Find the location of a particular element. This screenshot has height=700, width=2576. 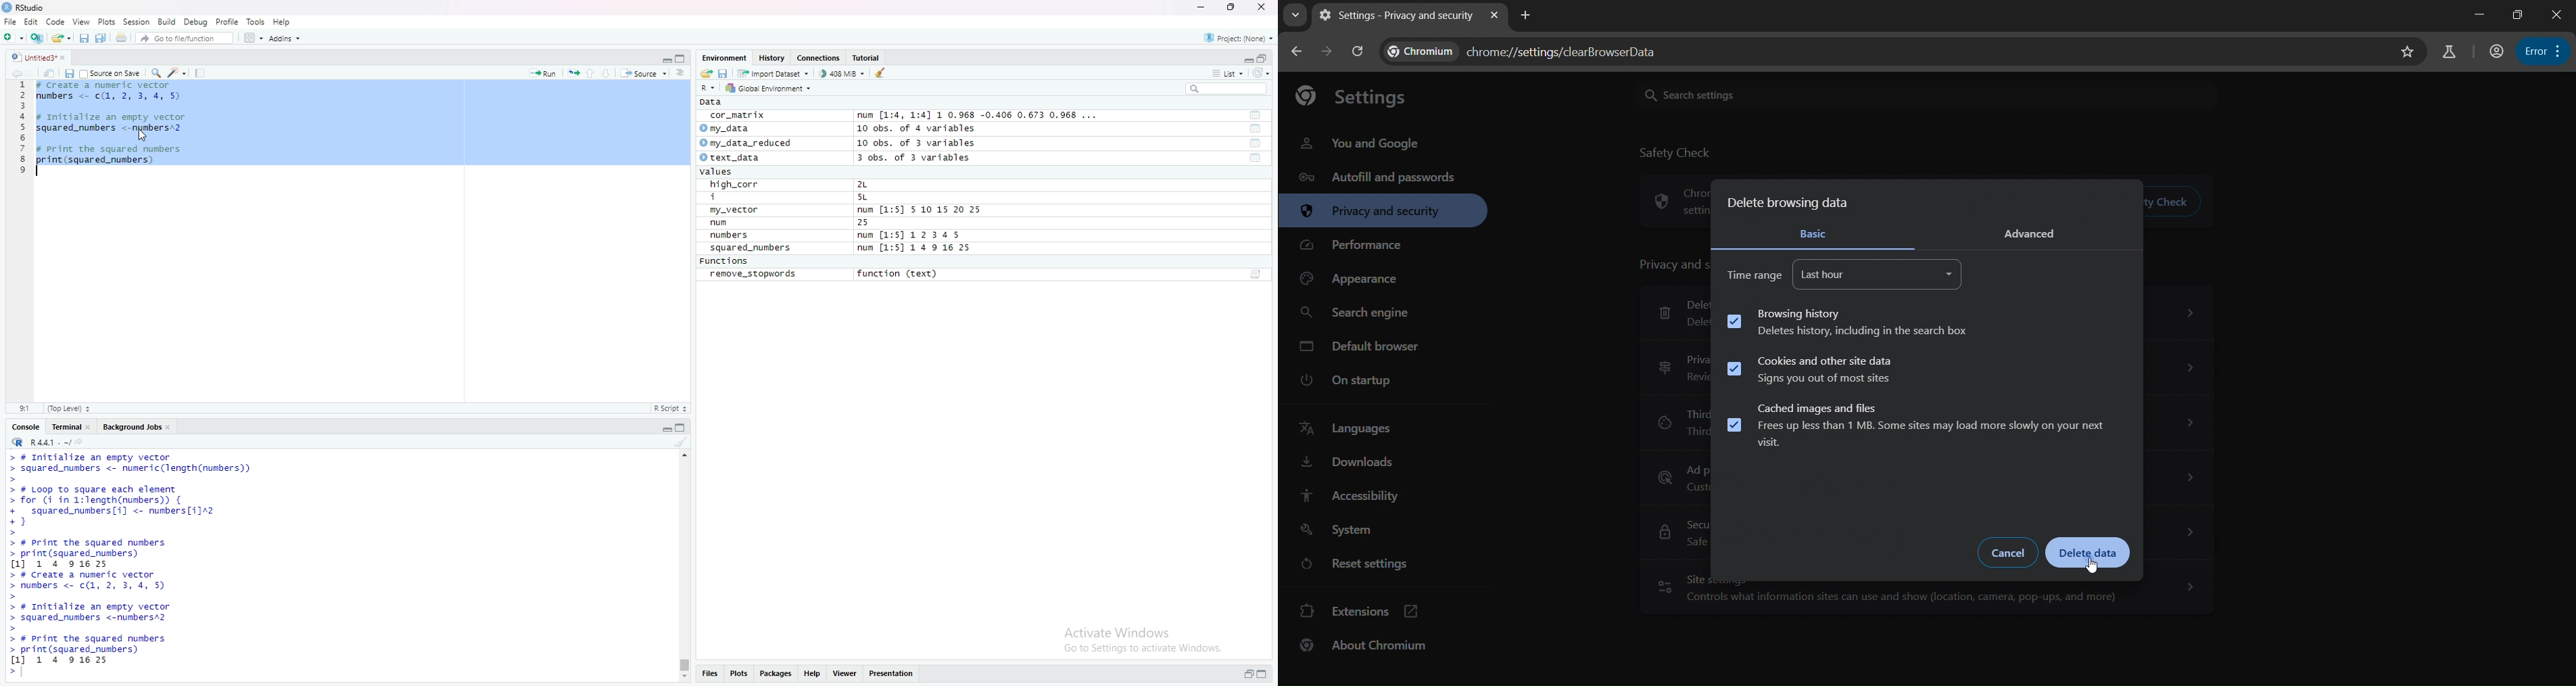

num [1:5] 1 2 345 is located at coordinates (913, 236).